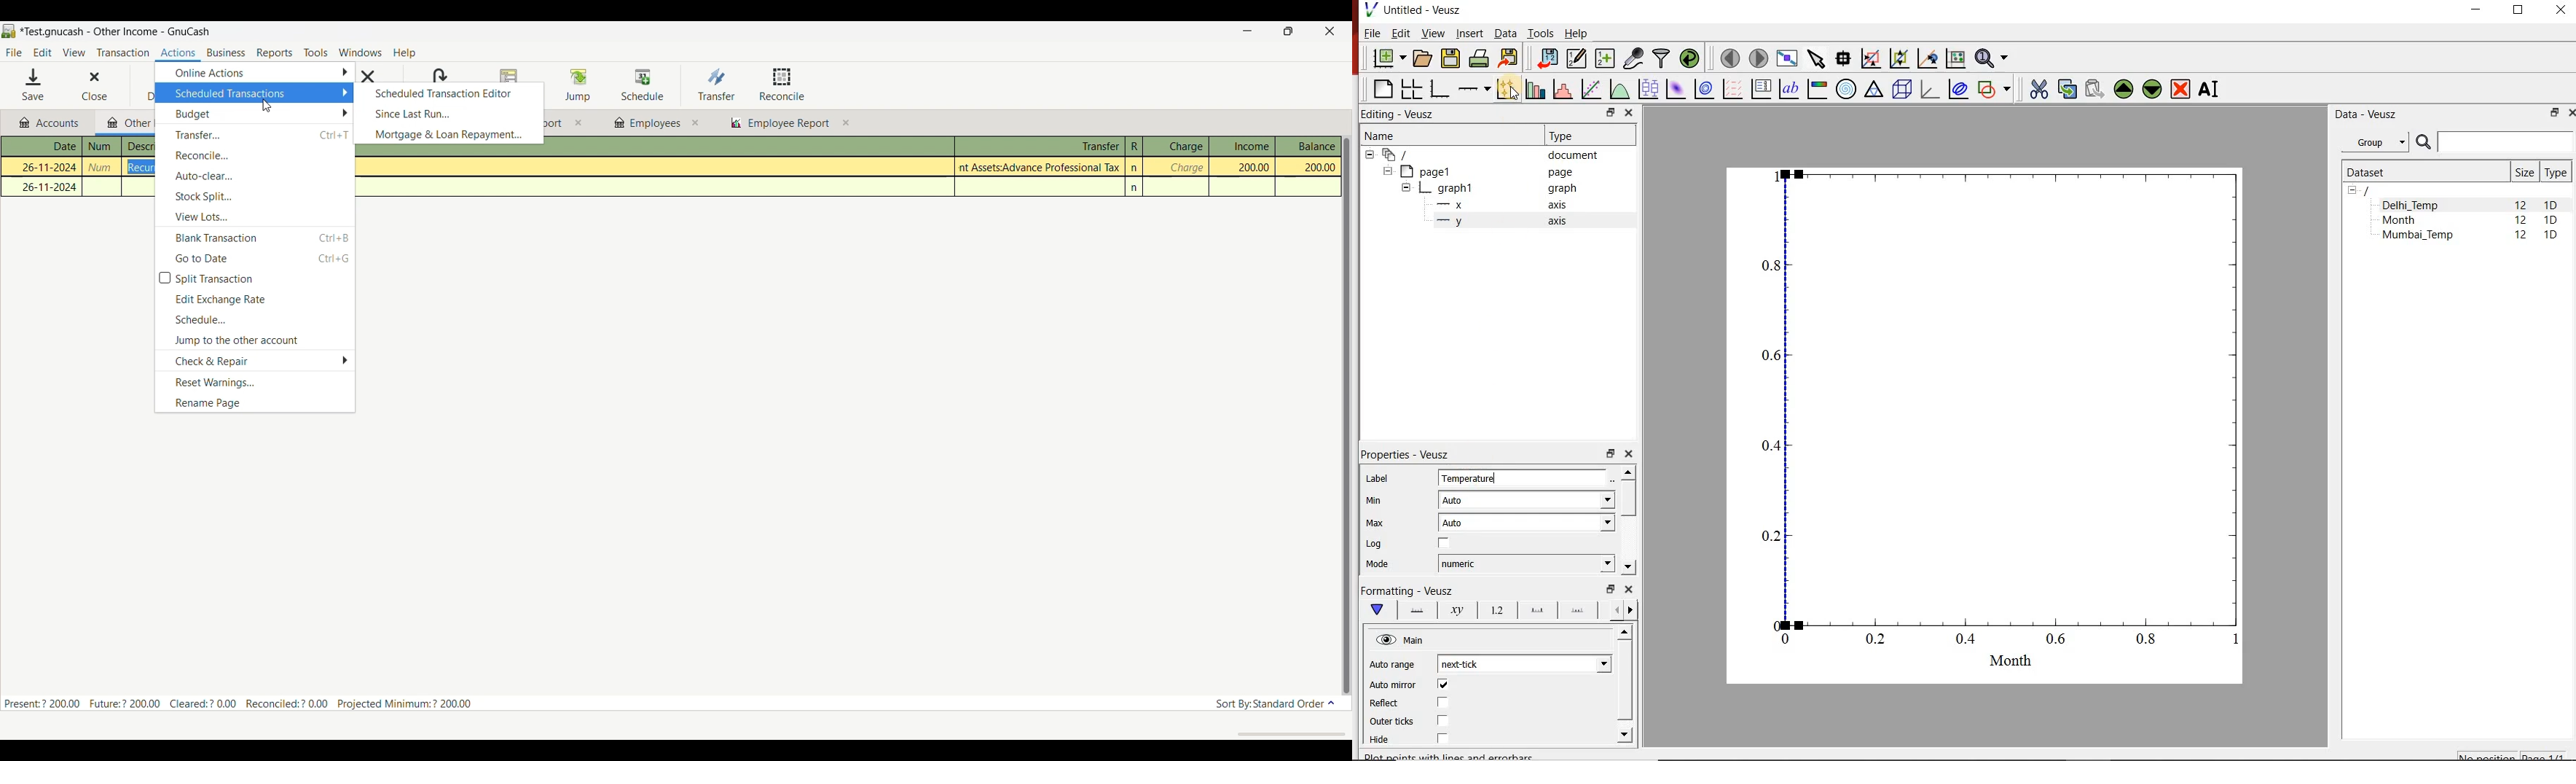  Describe the element at coordinates (2065, 89) in the screenshot. I see `copy the selected widget` at that location.